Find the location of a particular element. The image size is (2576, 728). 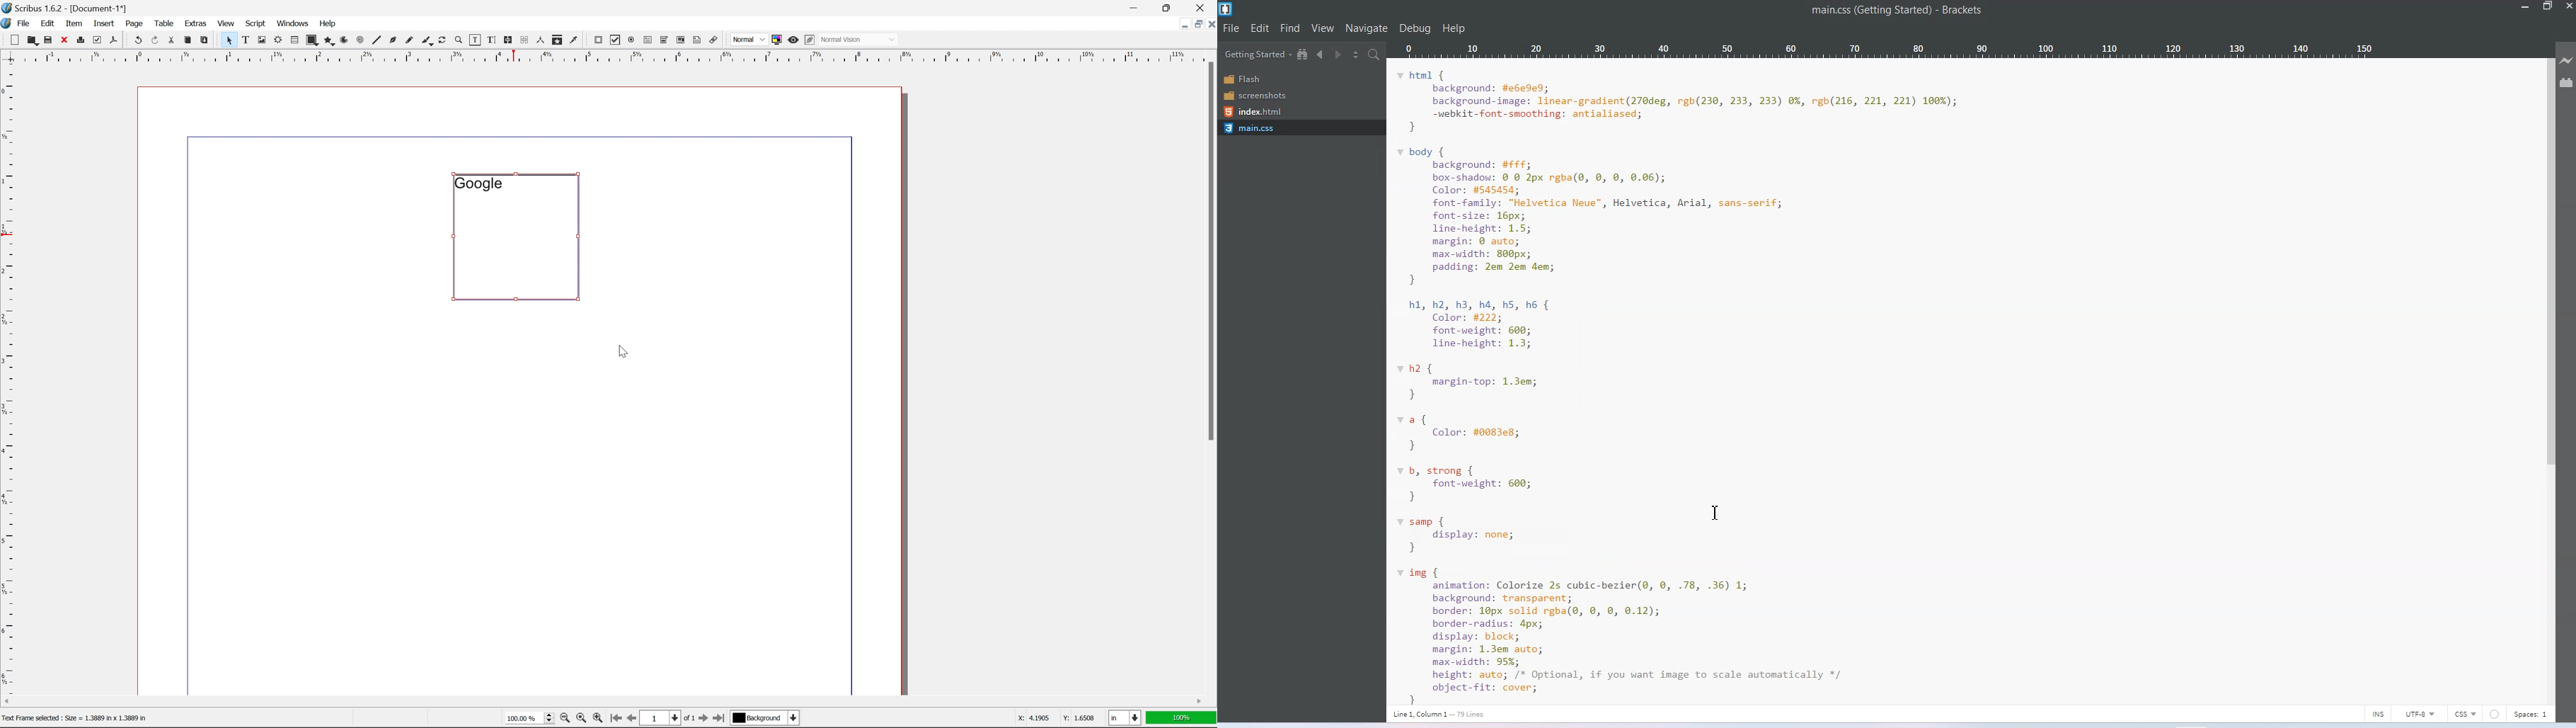

line is located at coordinates (377, 41).